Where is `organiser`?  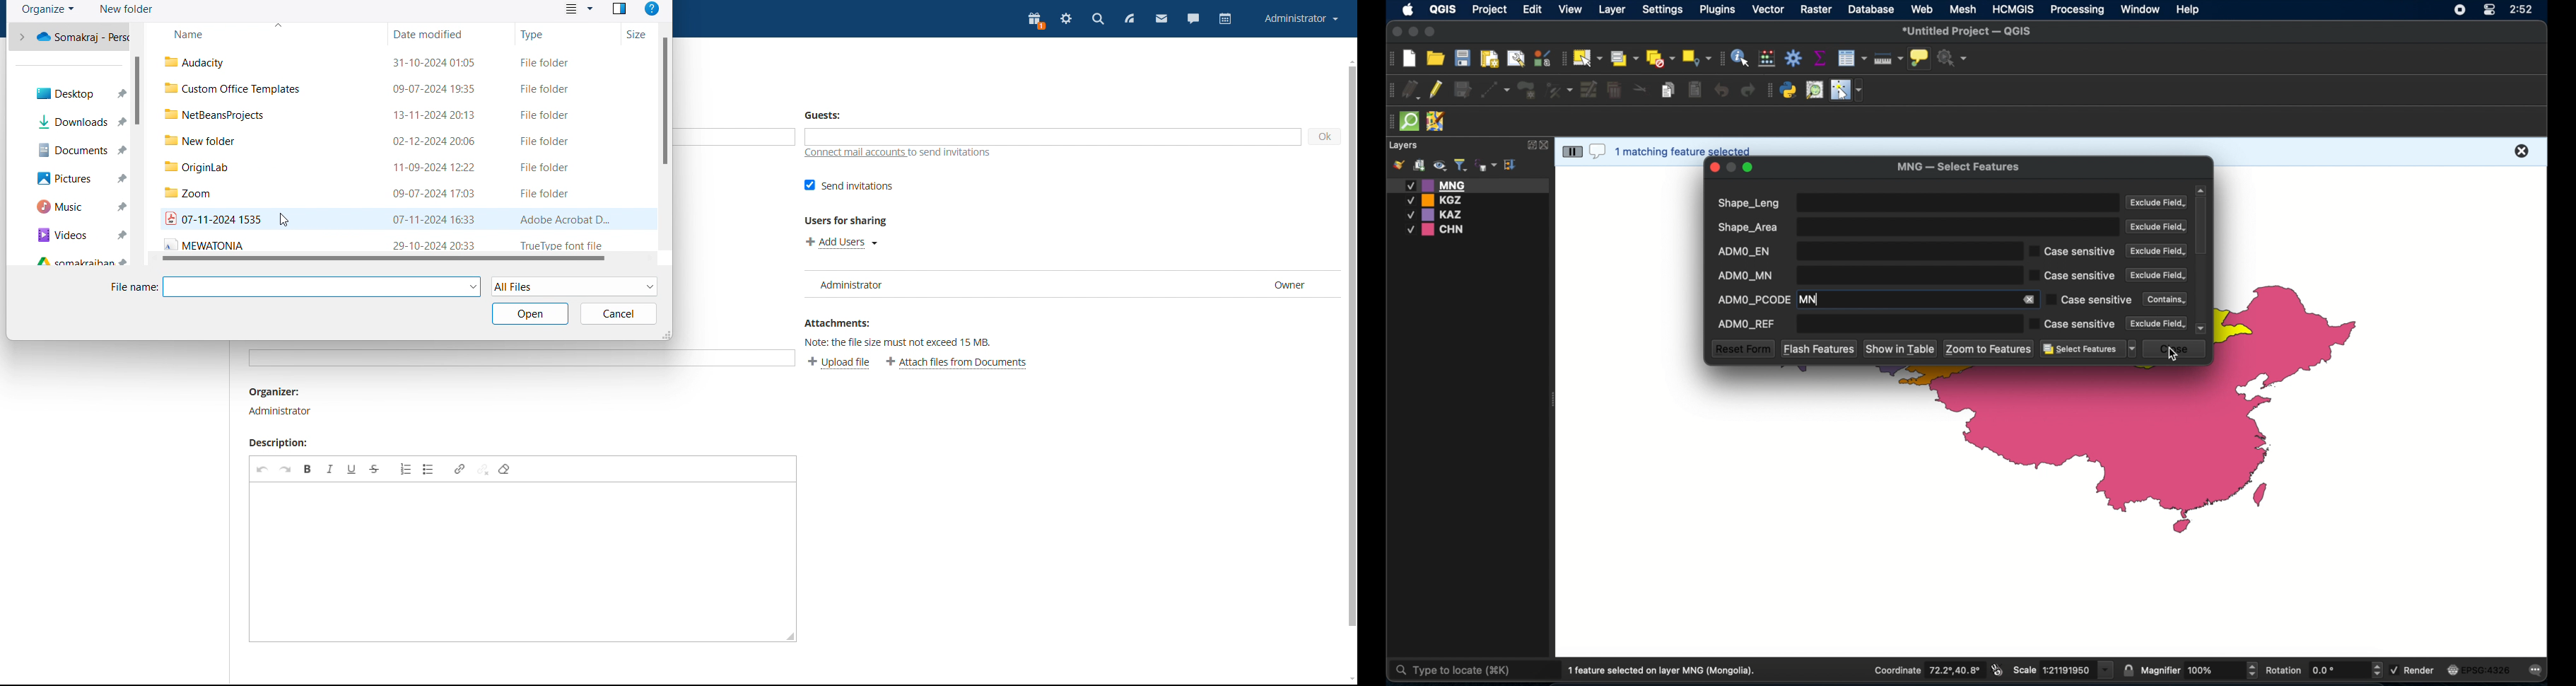
organiser is located at coordinates (281, 402).